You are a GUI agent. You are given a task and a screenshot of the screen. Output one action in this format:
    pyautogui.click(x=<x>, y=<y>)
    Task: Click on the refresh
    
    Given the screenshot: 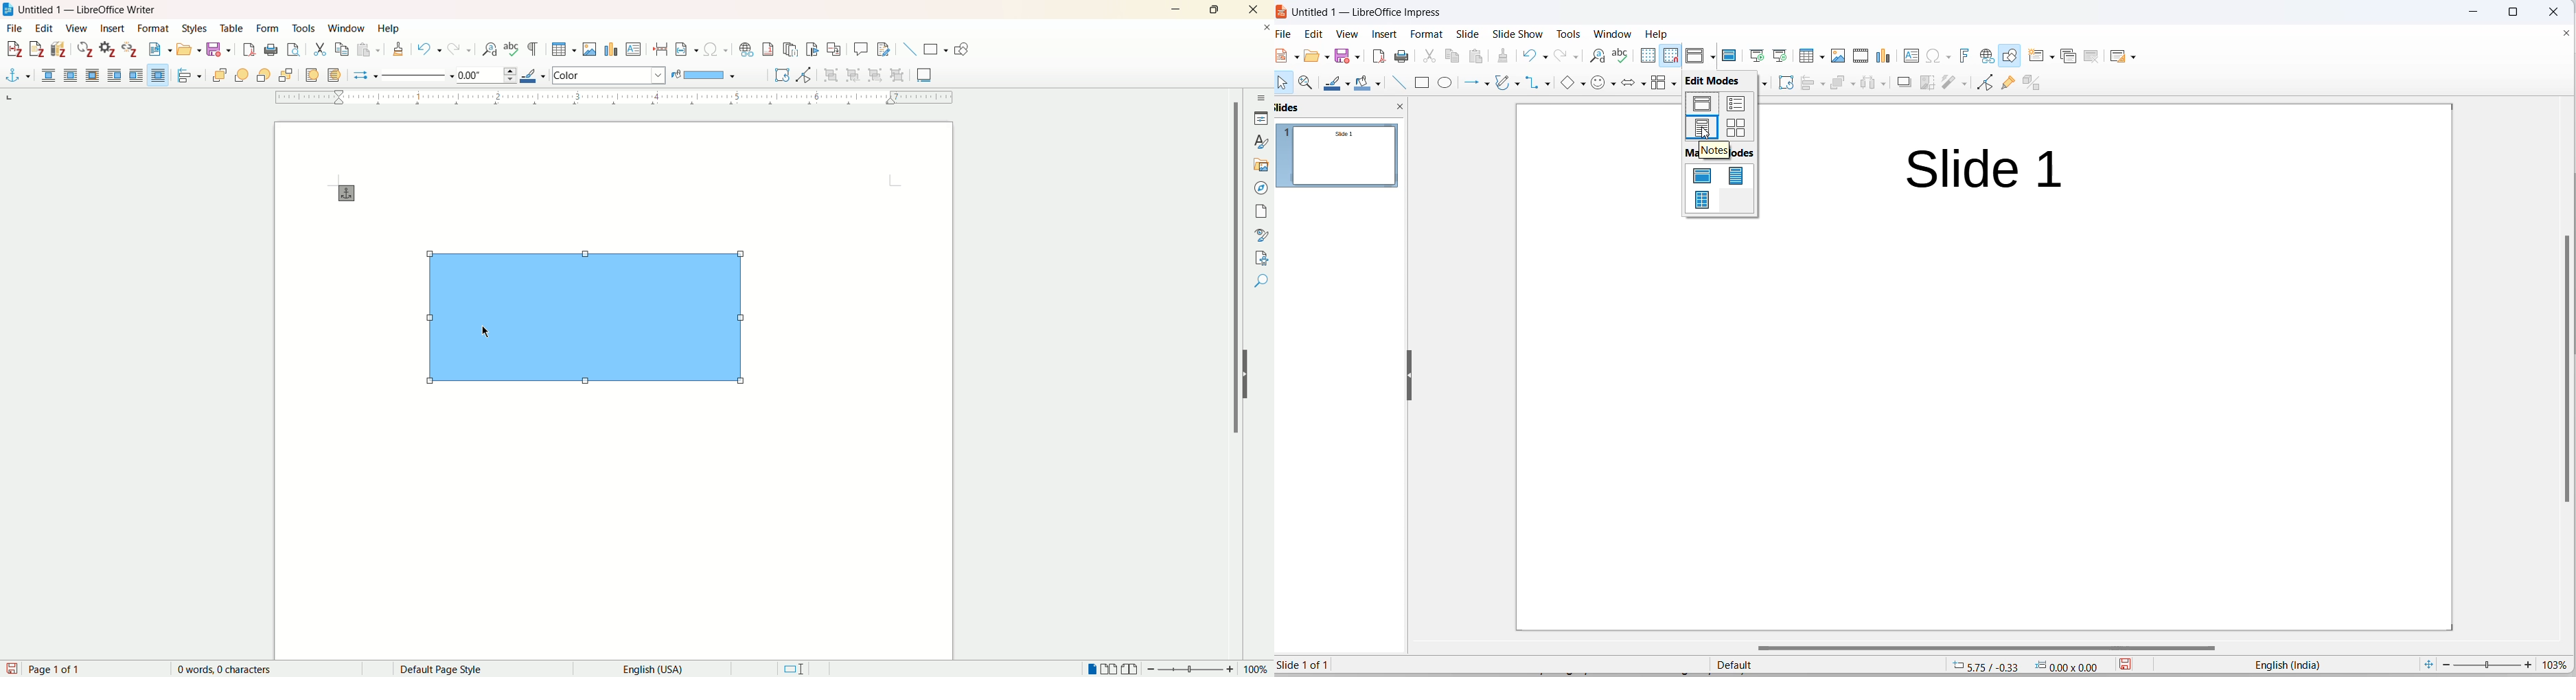 What is the action you would take?
    pyautogui.click(x=86, y=48)
    